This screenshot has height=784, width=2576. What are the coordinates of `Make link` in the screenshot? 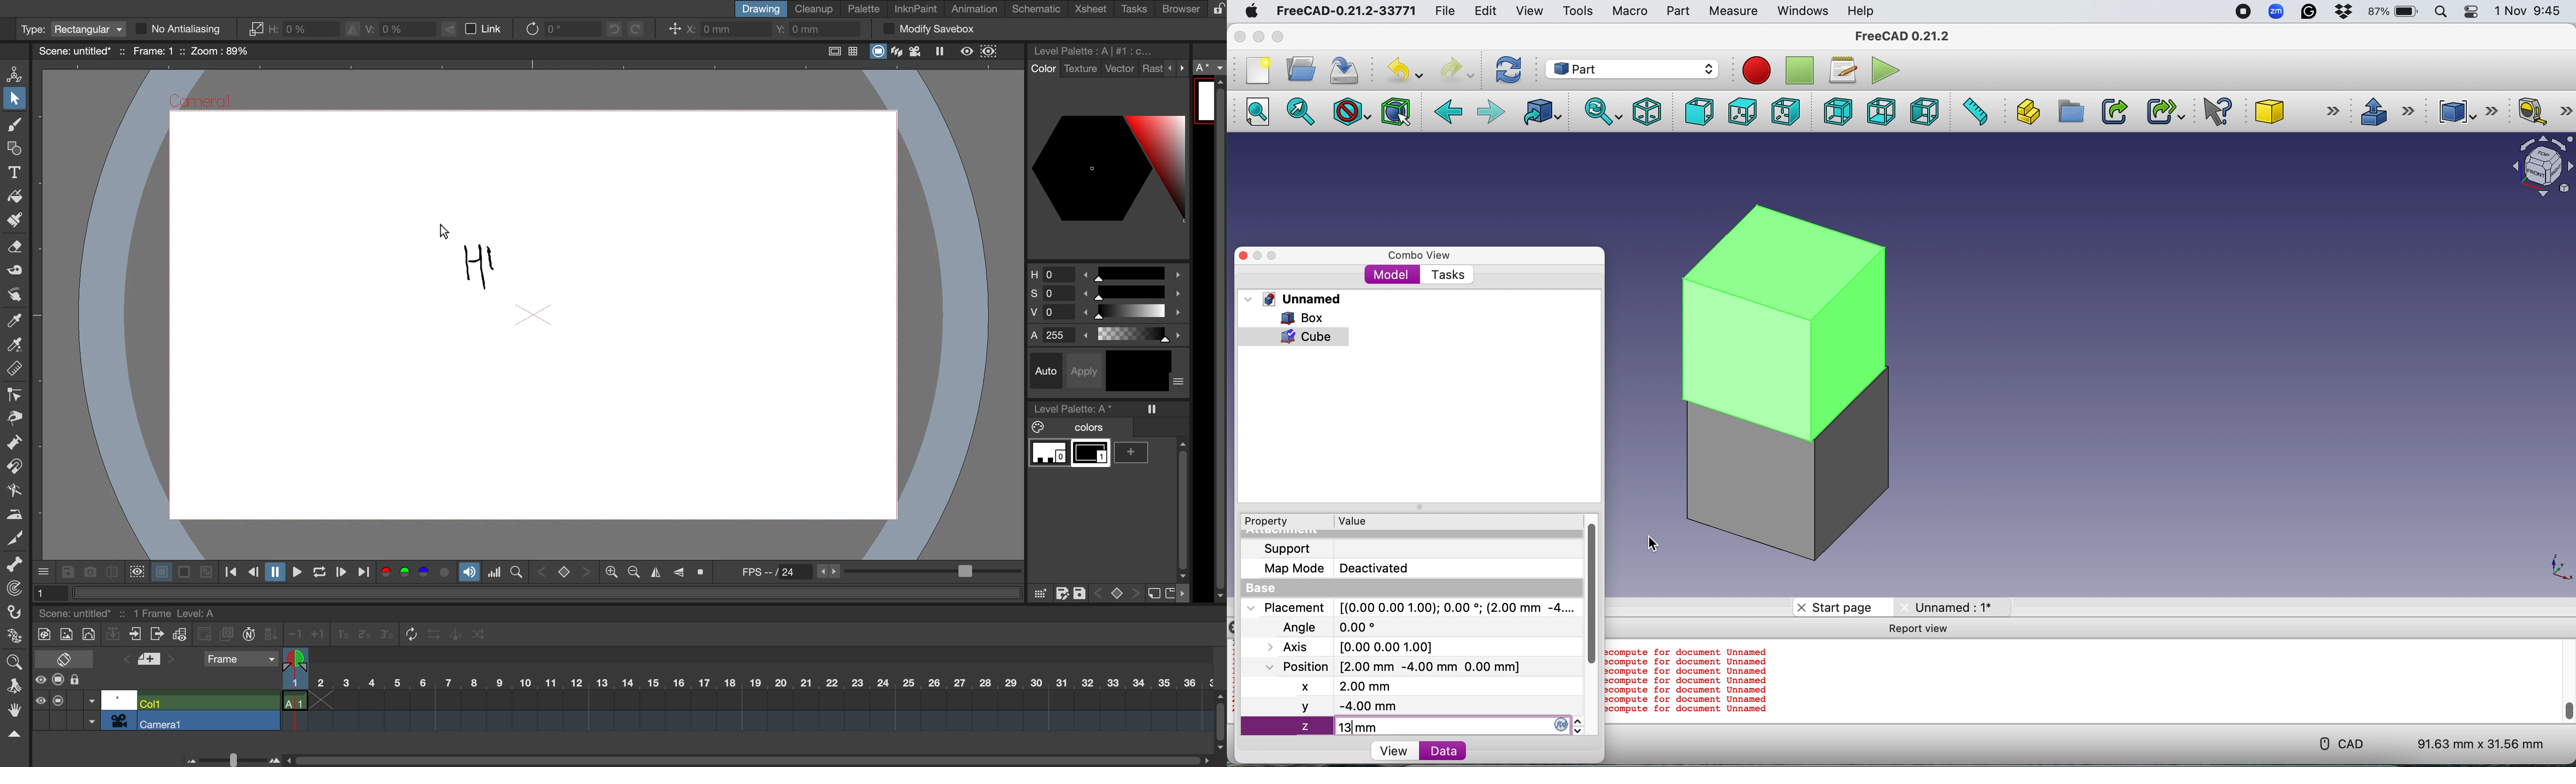 It's located at (2114, 111).